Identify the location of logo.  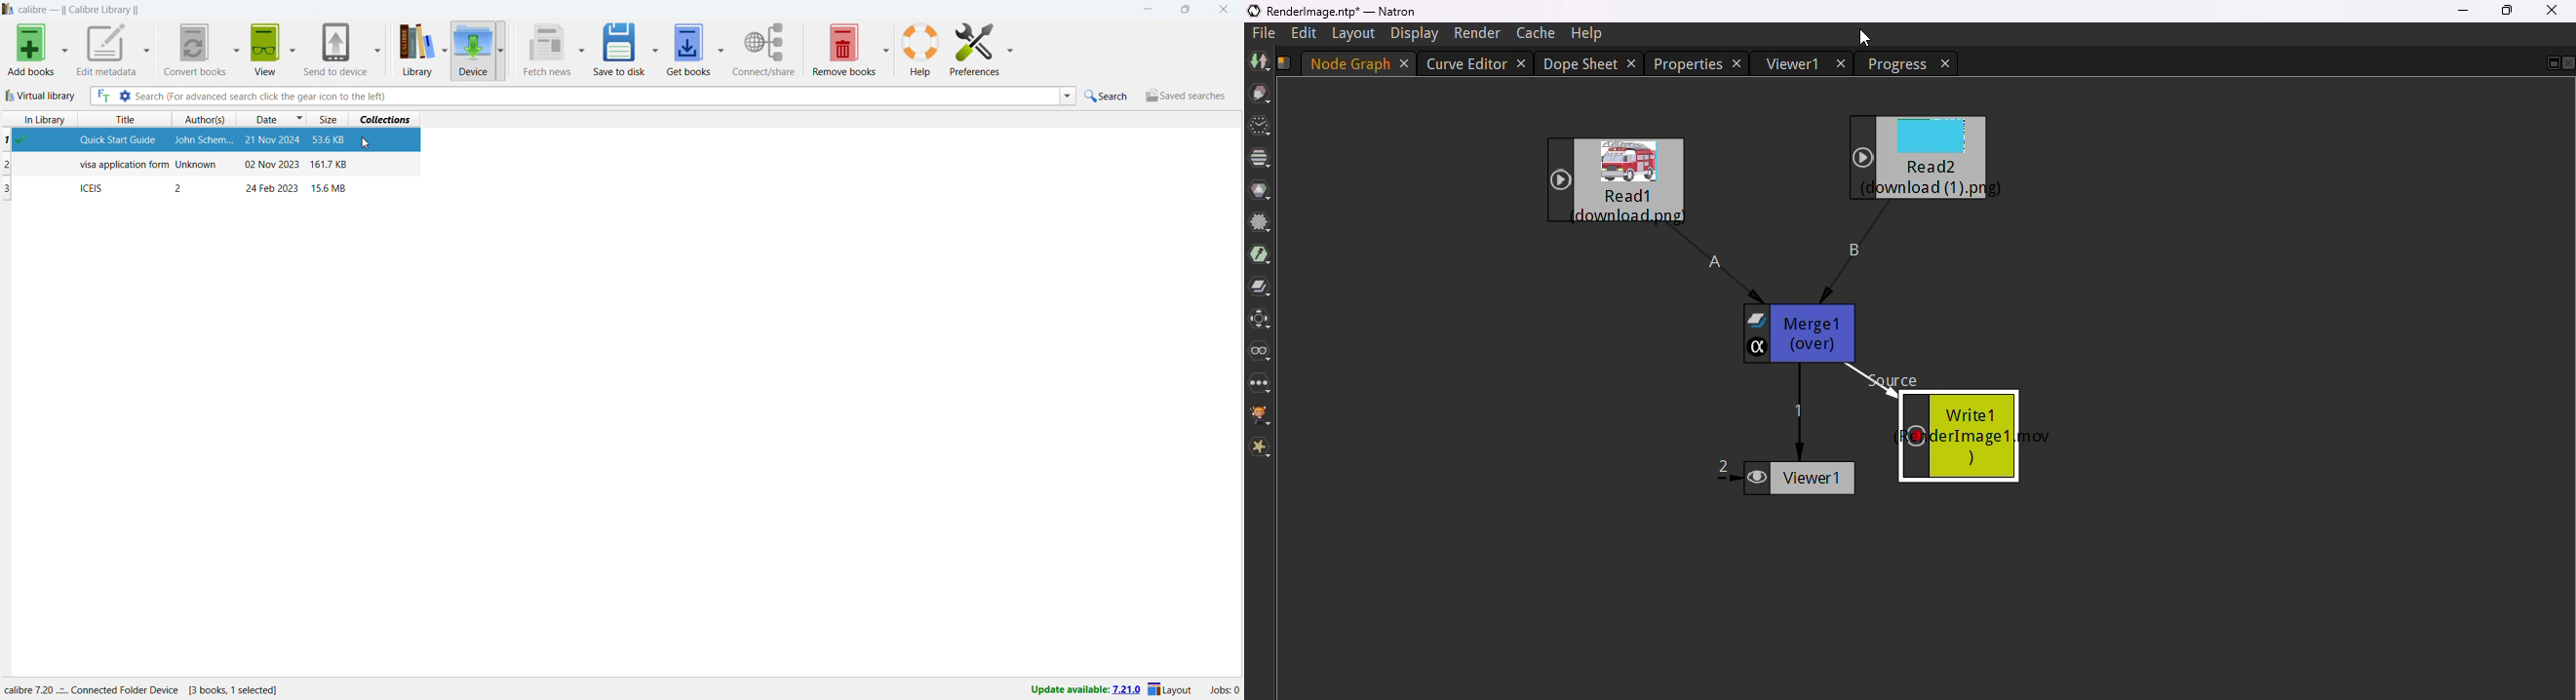
(8, 9).